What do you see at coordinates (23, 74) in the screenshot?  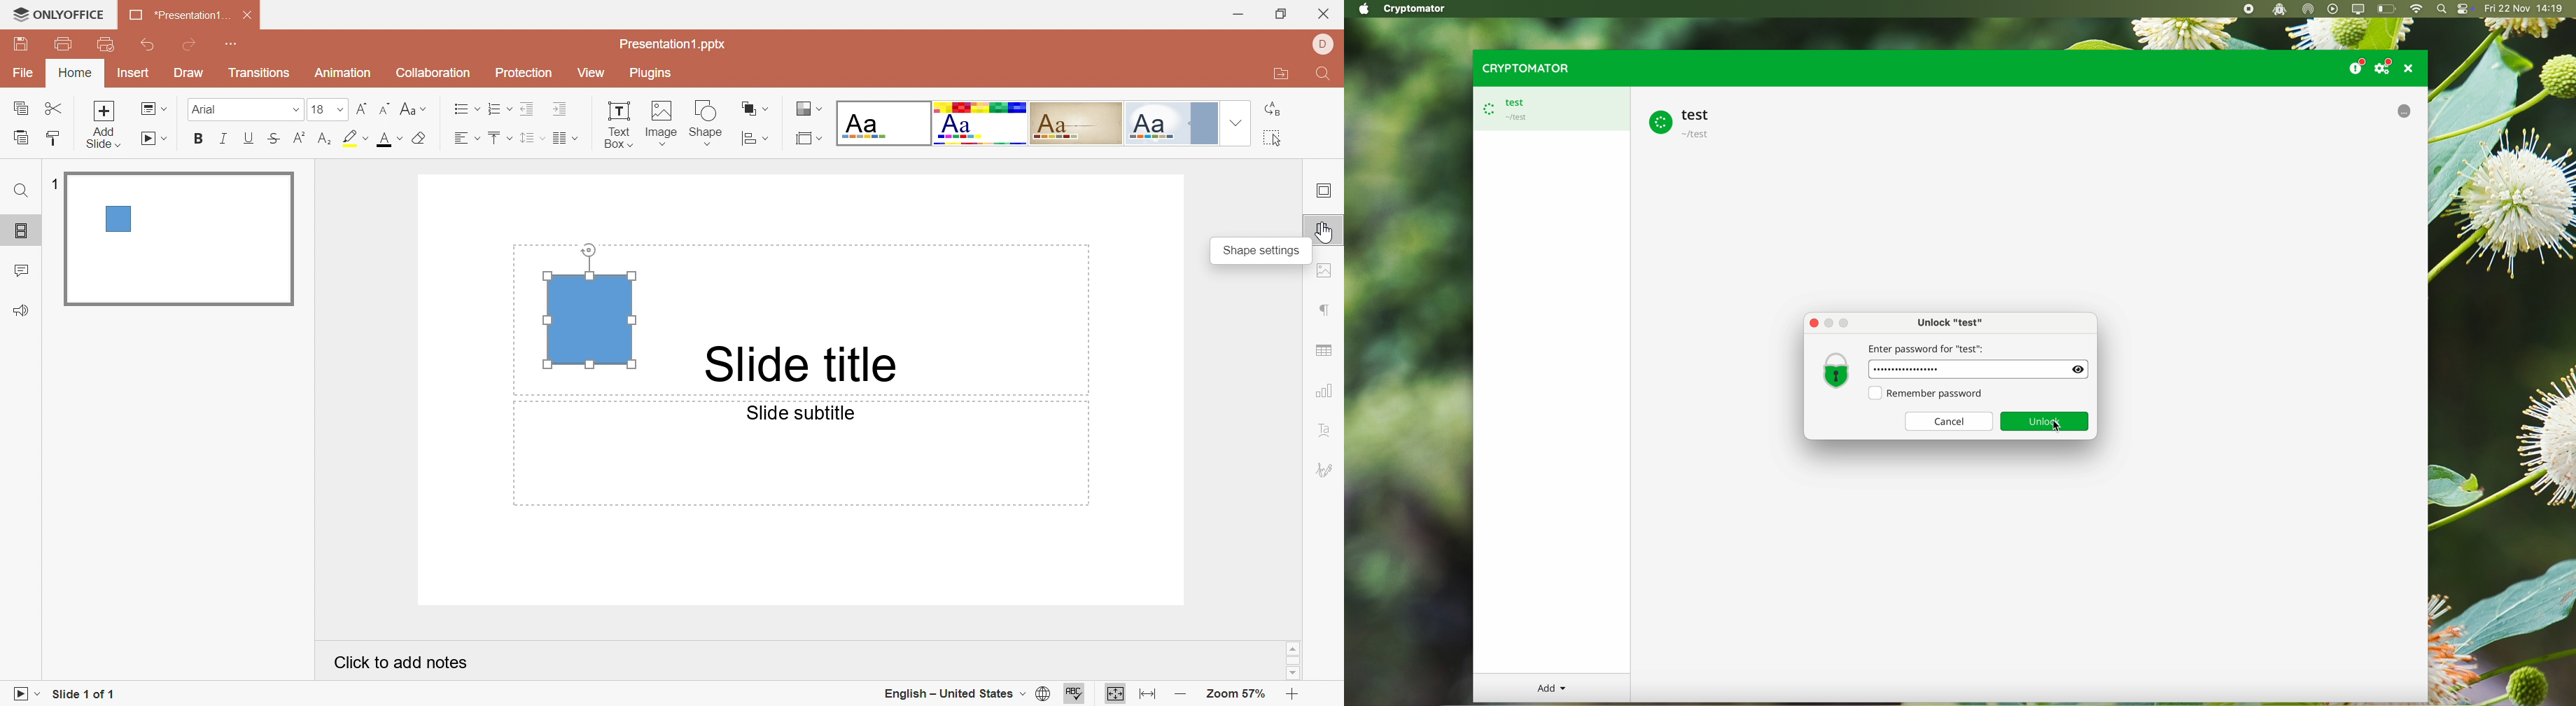 I see `File` at bounding box center [23, 74].